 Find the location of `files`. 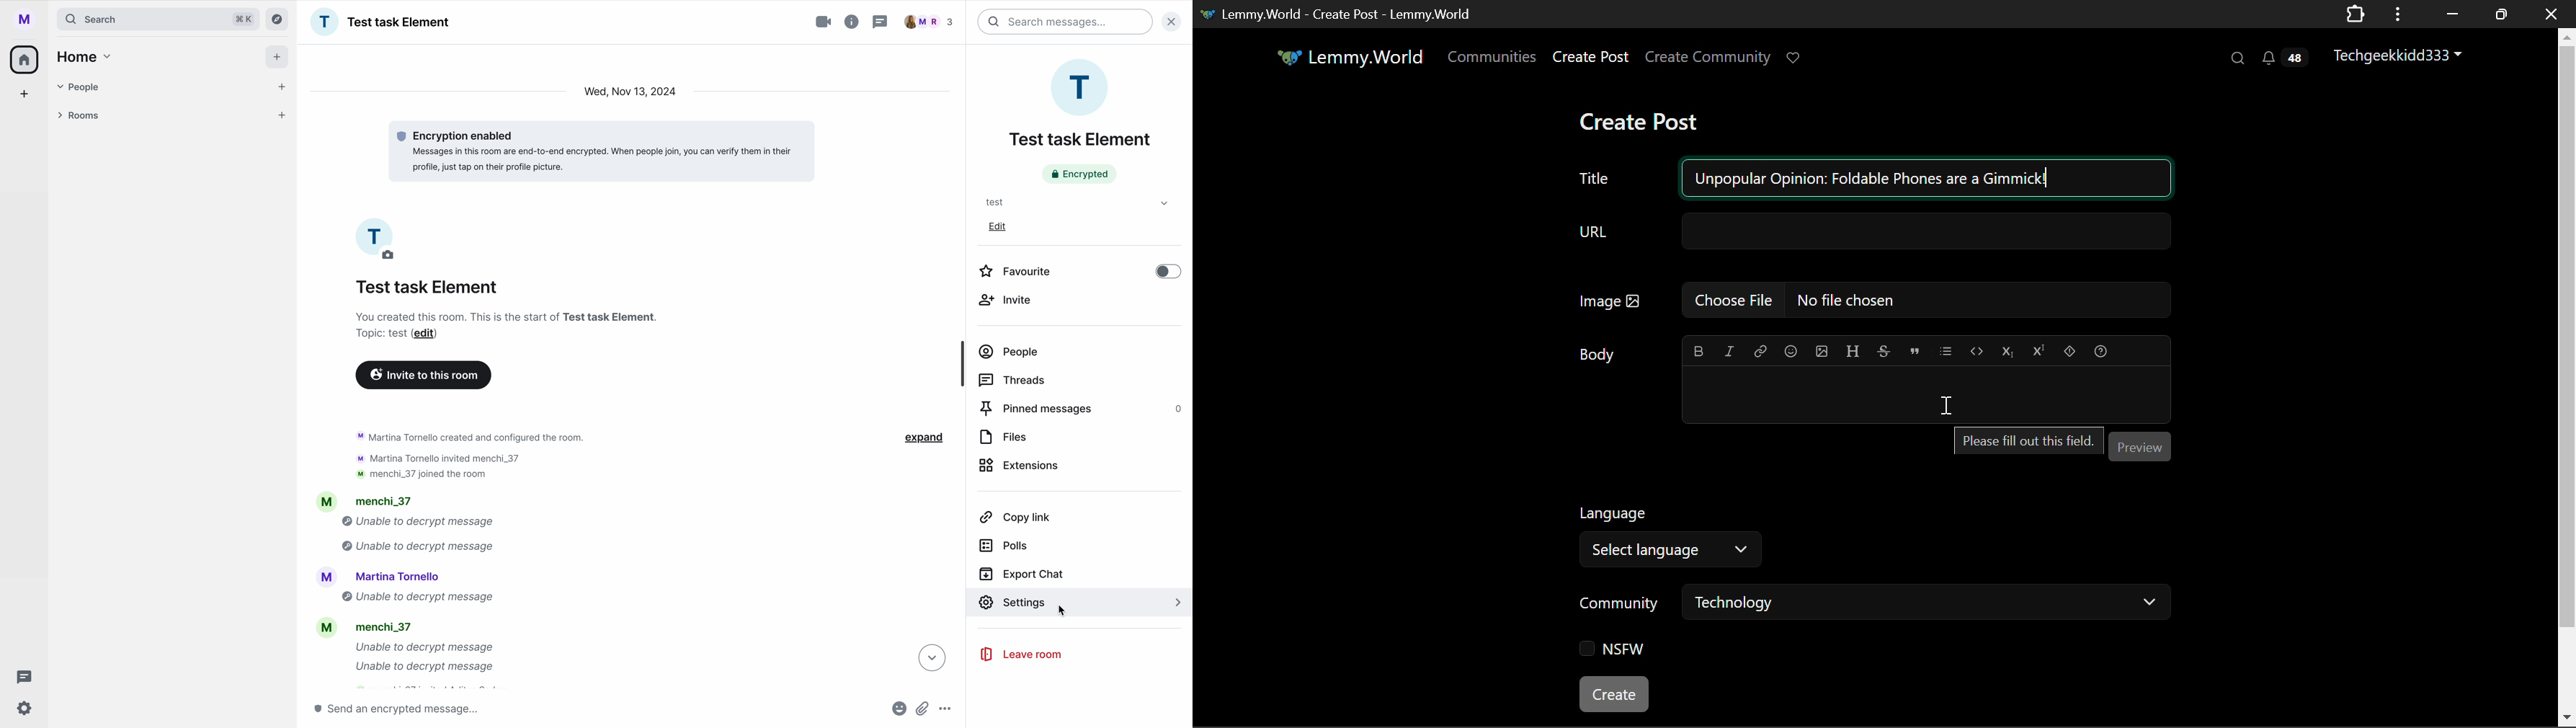

files is located at coordinates (1005, 438).